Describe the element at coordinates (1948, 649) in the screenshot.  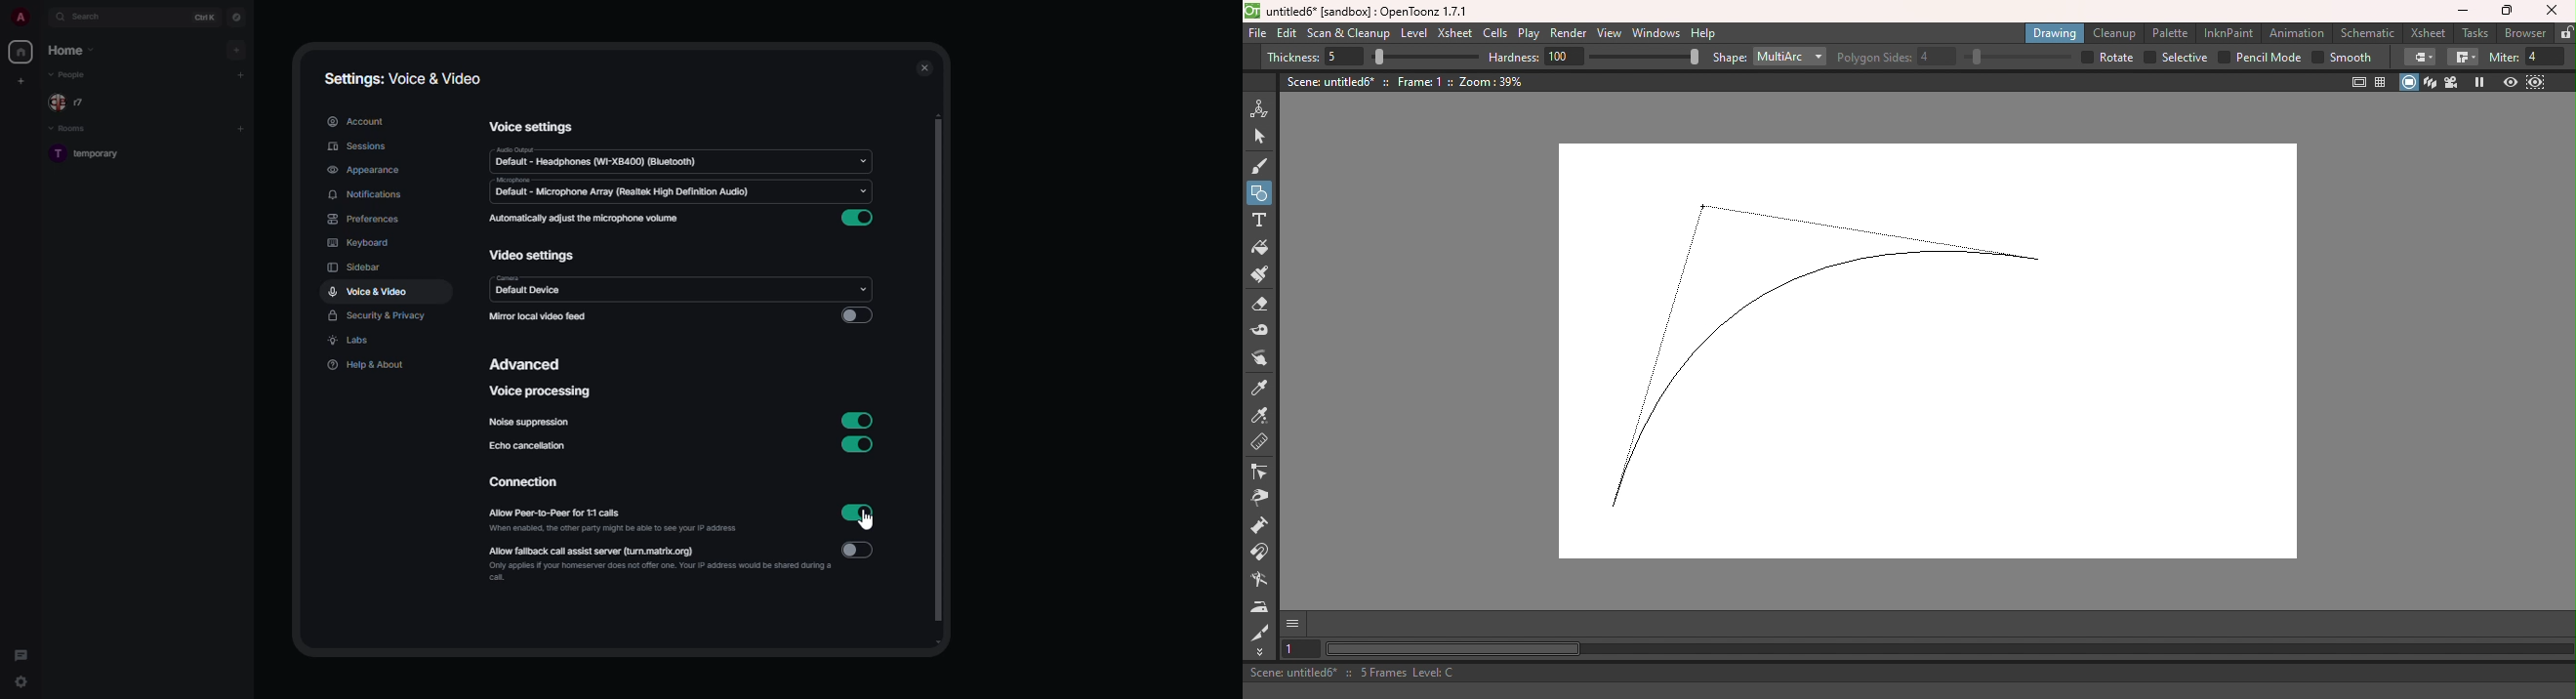
I see `Horizontal scroll bar` at that location.